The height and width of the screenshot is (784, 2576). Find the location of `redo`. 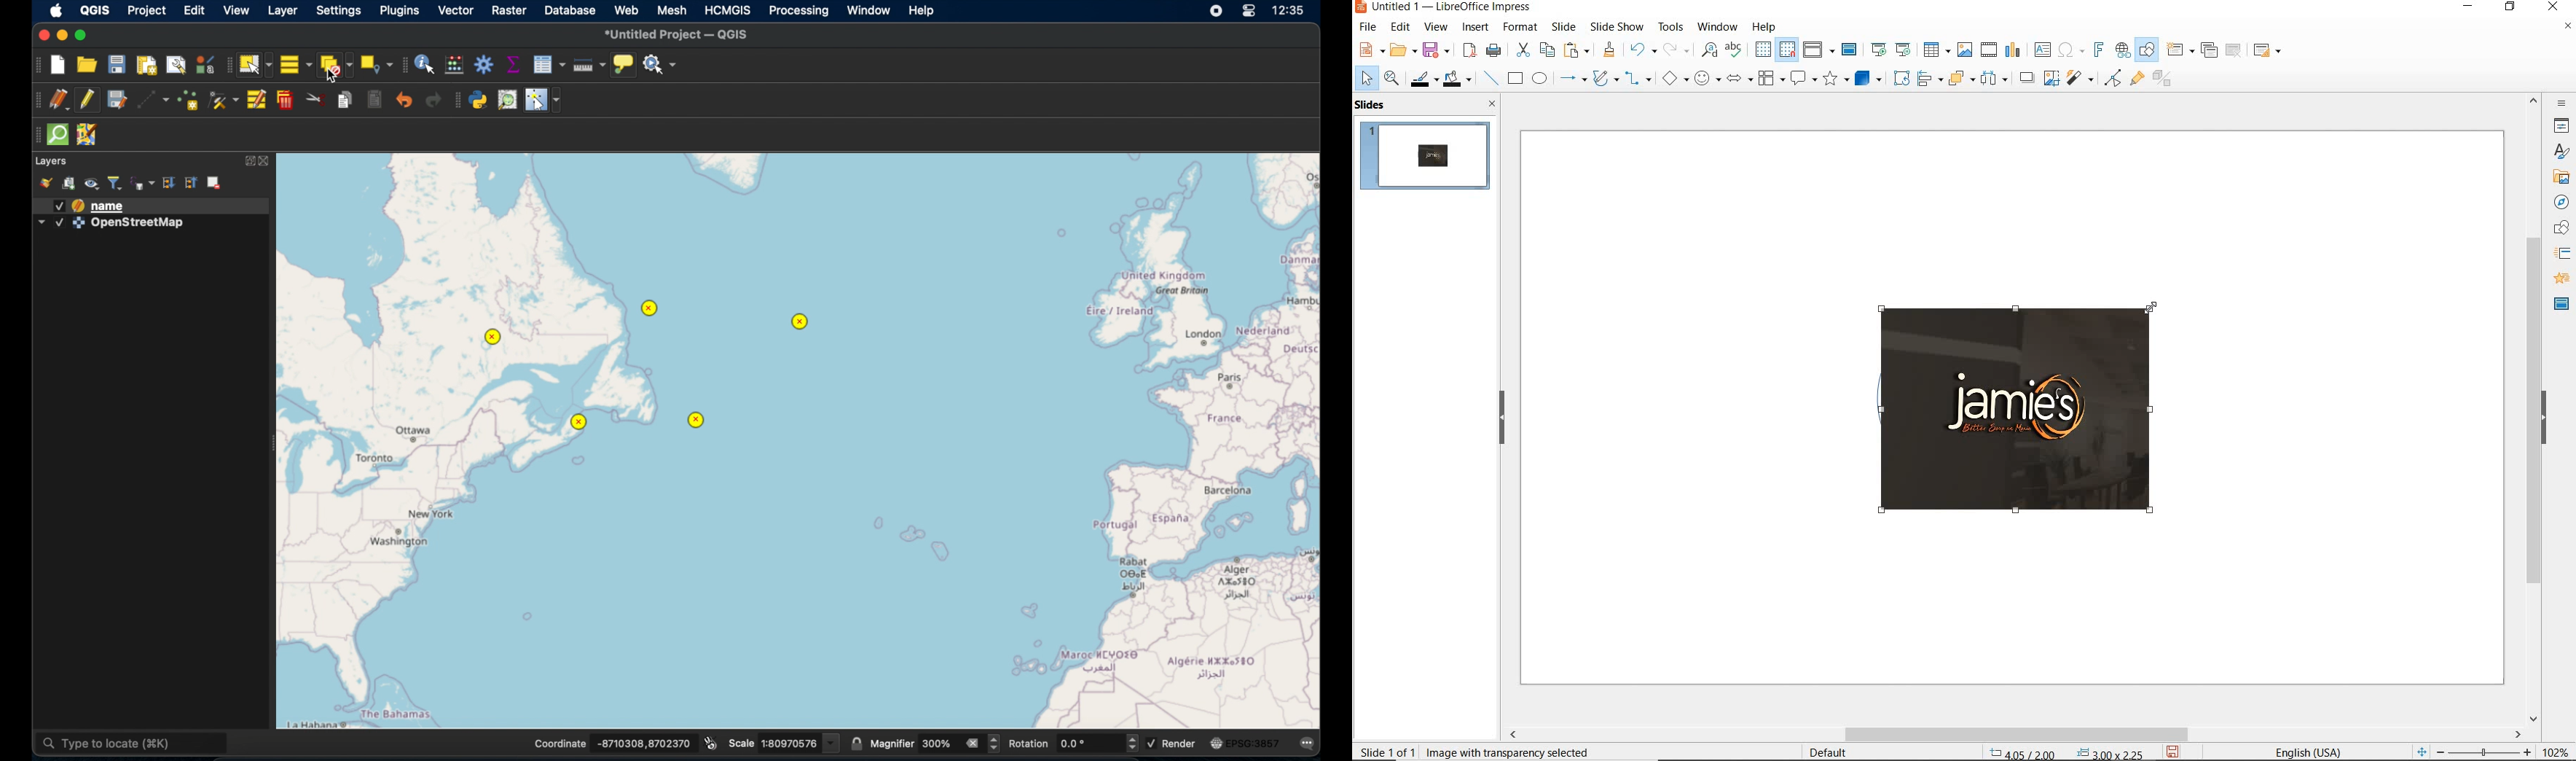

redo is located at coordinates (435, 101).